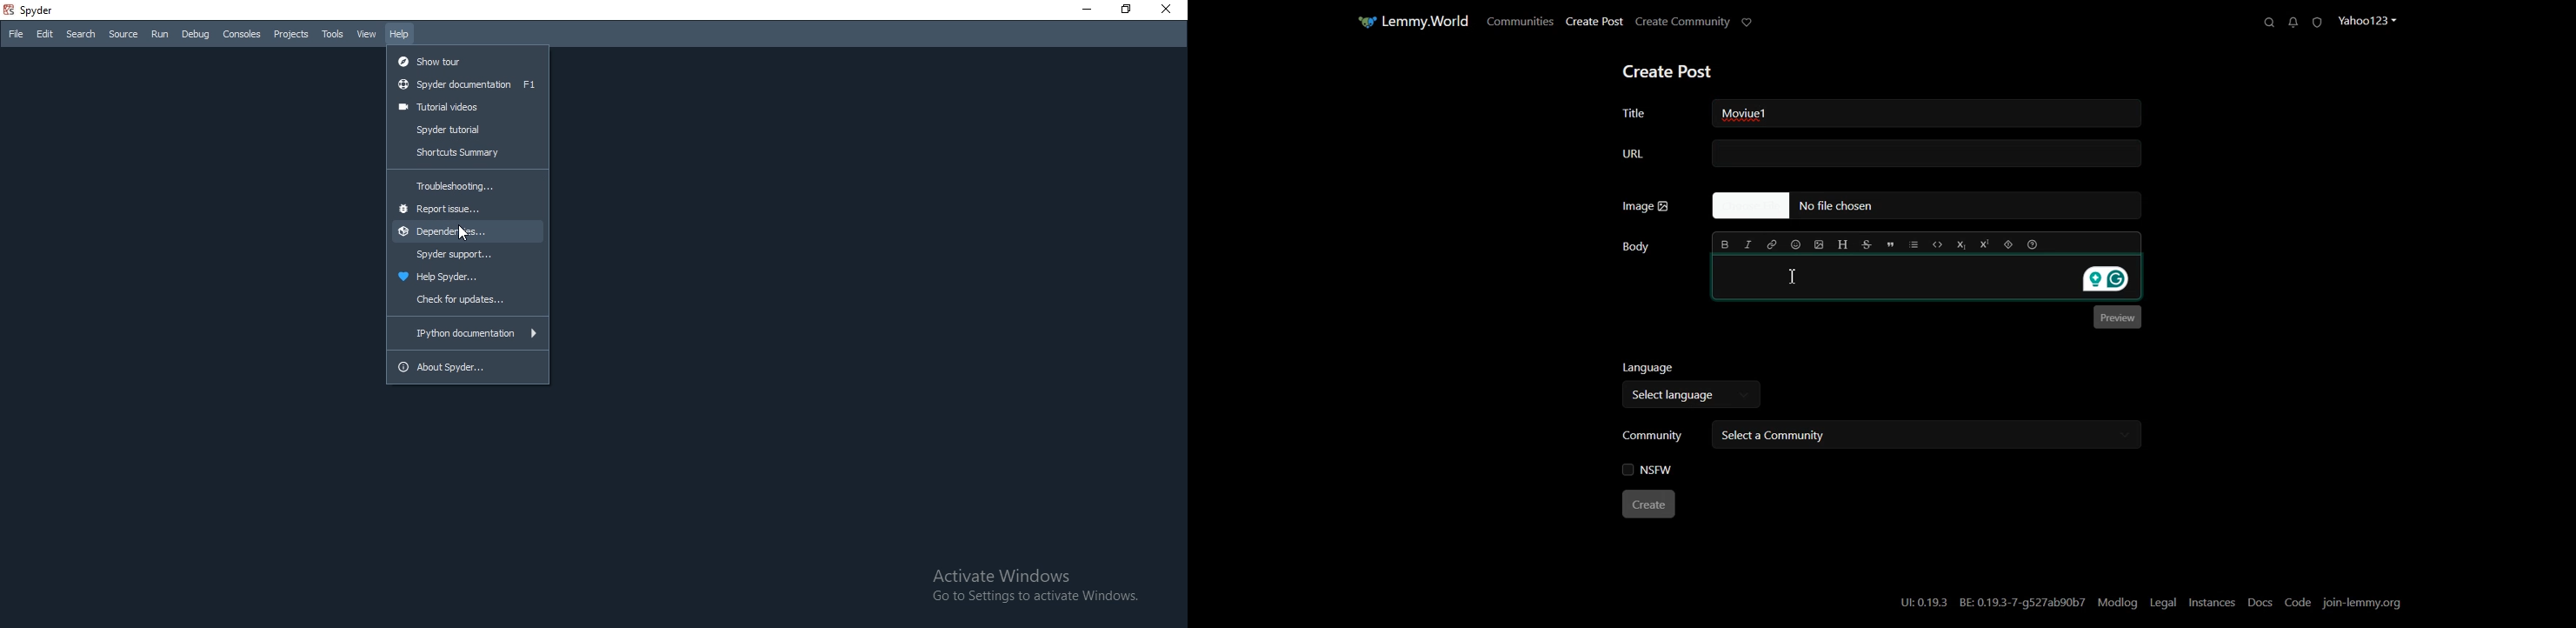 The width and height of the screenshot is (2576, 644). Describe the element at coordinates (196, 35) in the screenshot. I see `Debug` at that location.